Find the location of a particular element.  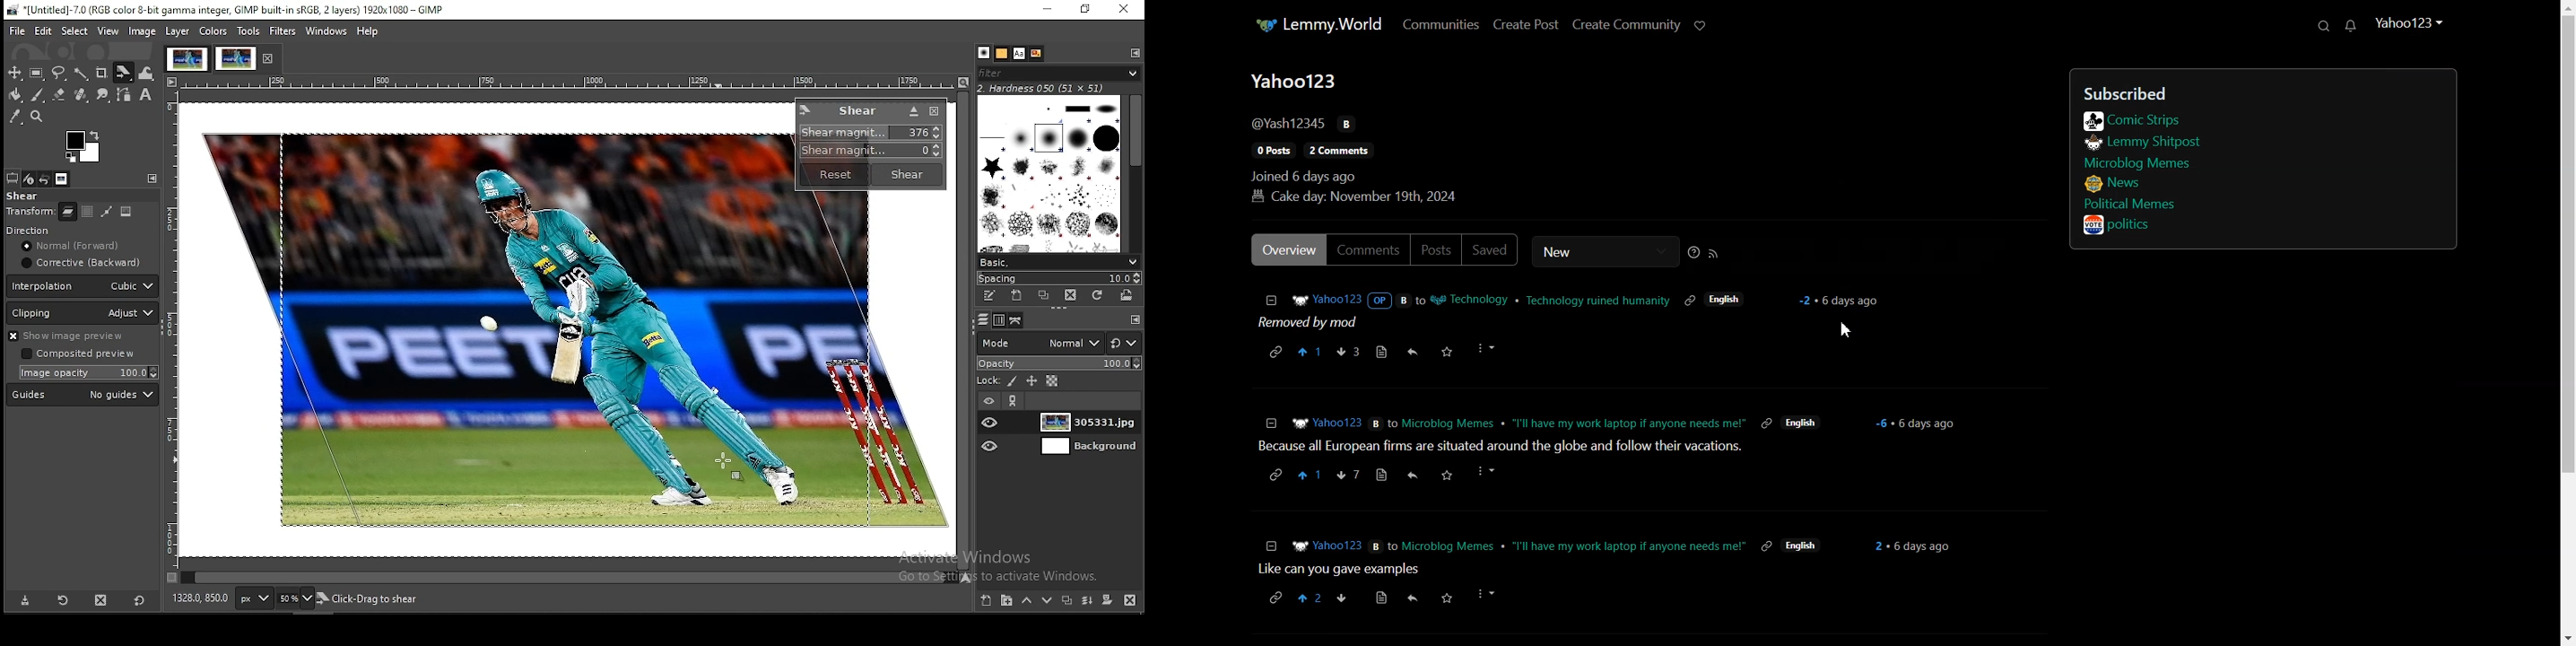

paths tools is located at coordinates (124, 94).